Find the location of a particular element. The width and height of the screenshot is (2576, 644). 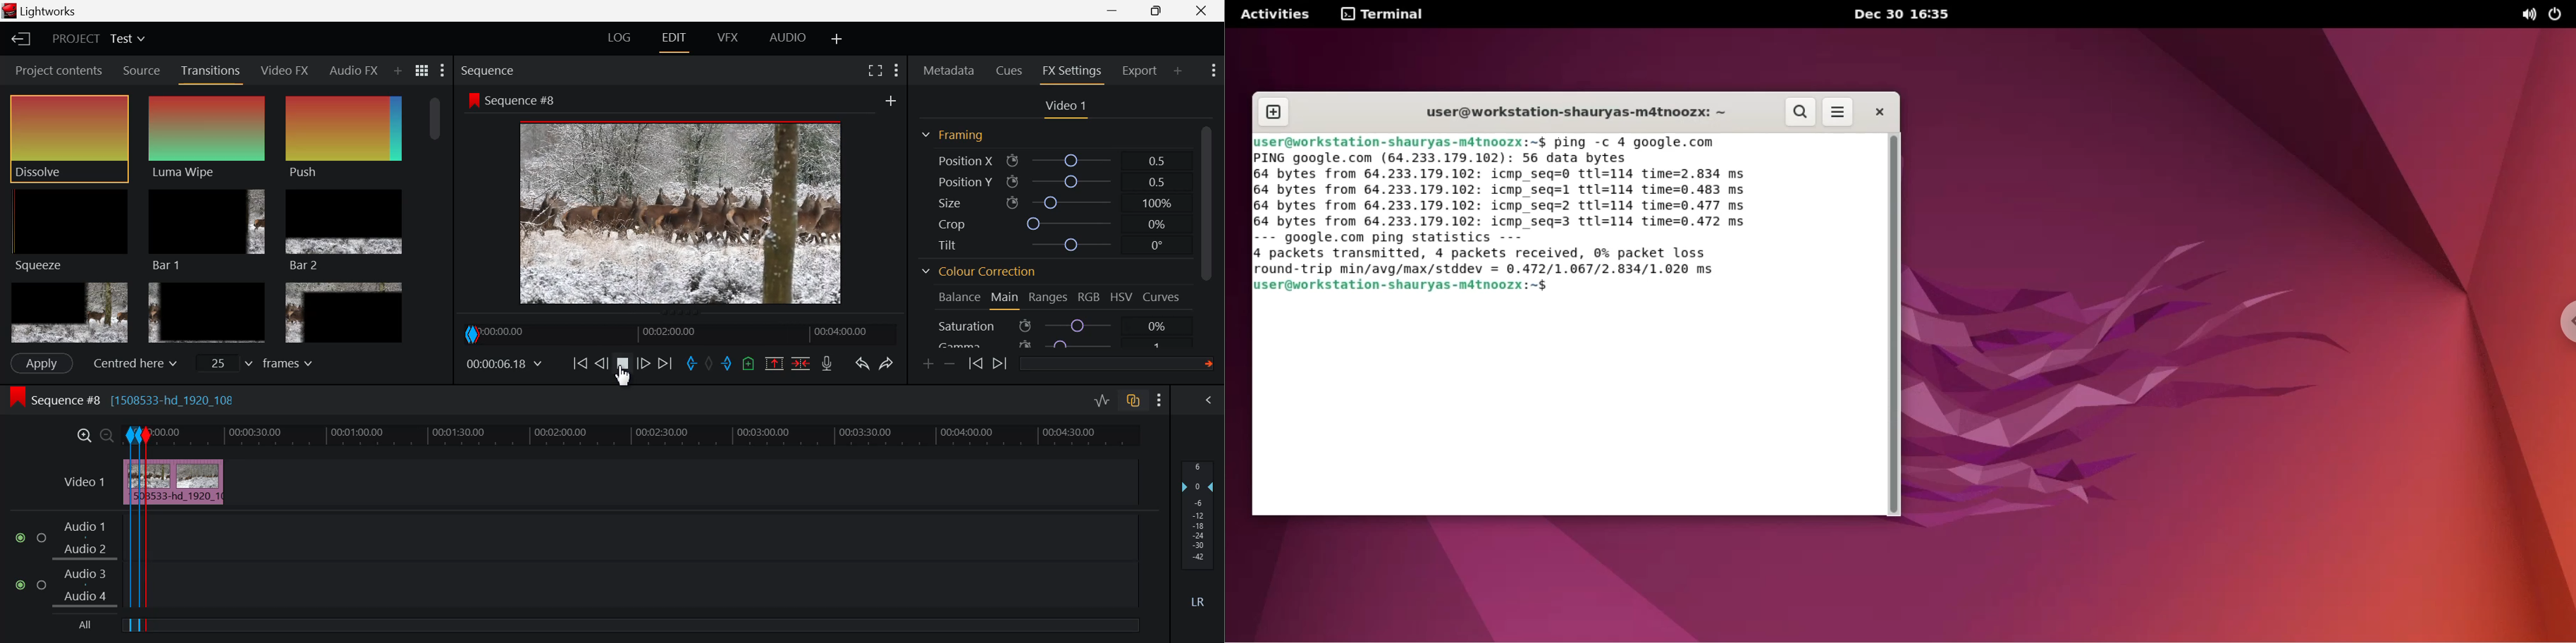

Next keyframe is located at coordinates (1000, 365).